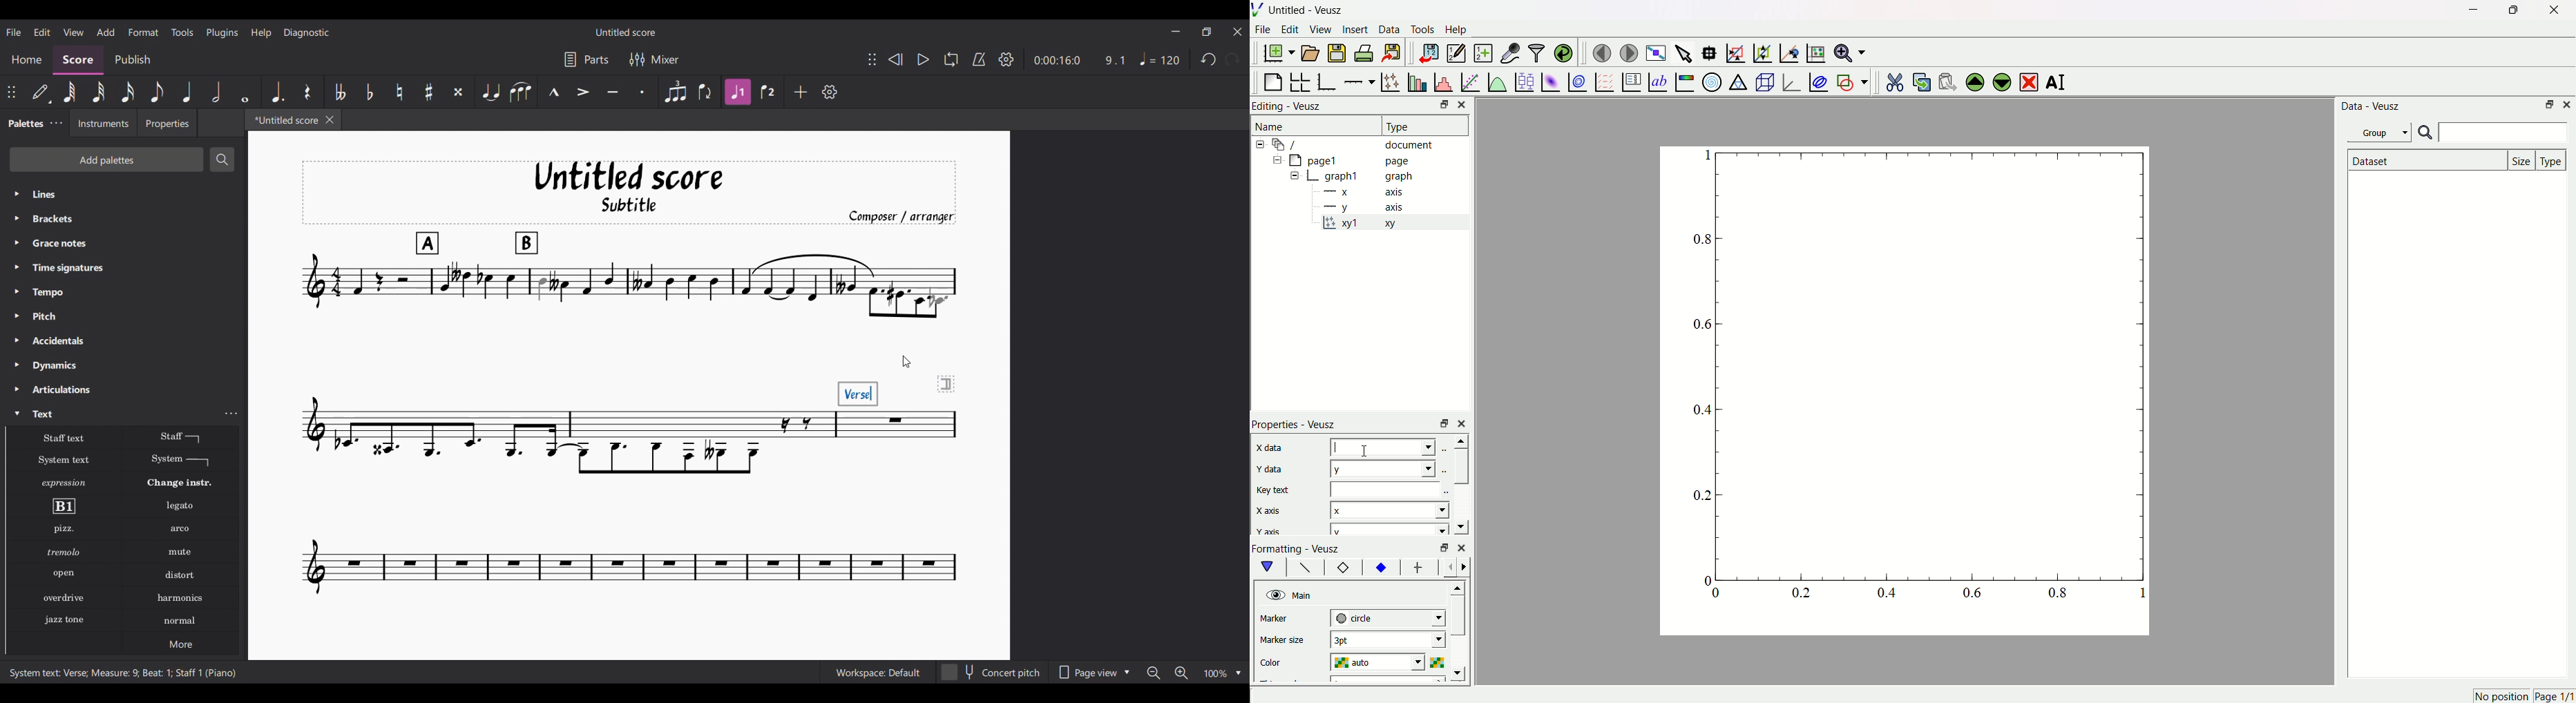  I want to click on base graphs, so click(1328, 80).